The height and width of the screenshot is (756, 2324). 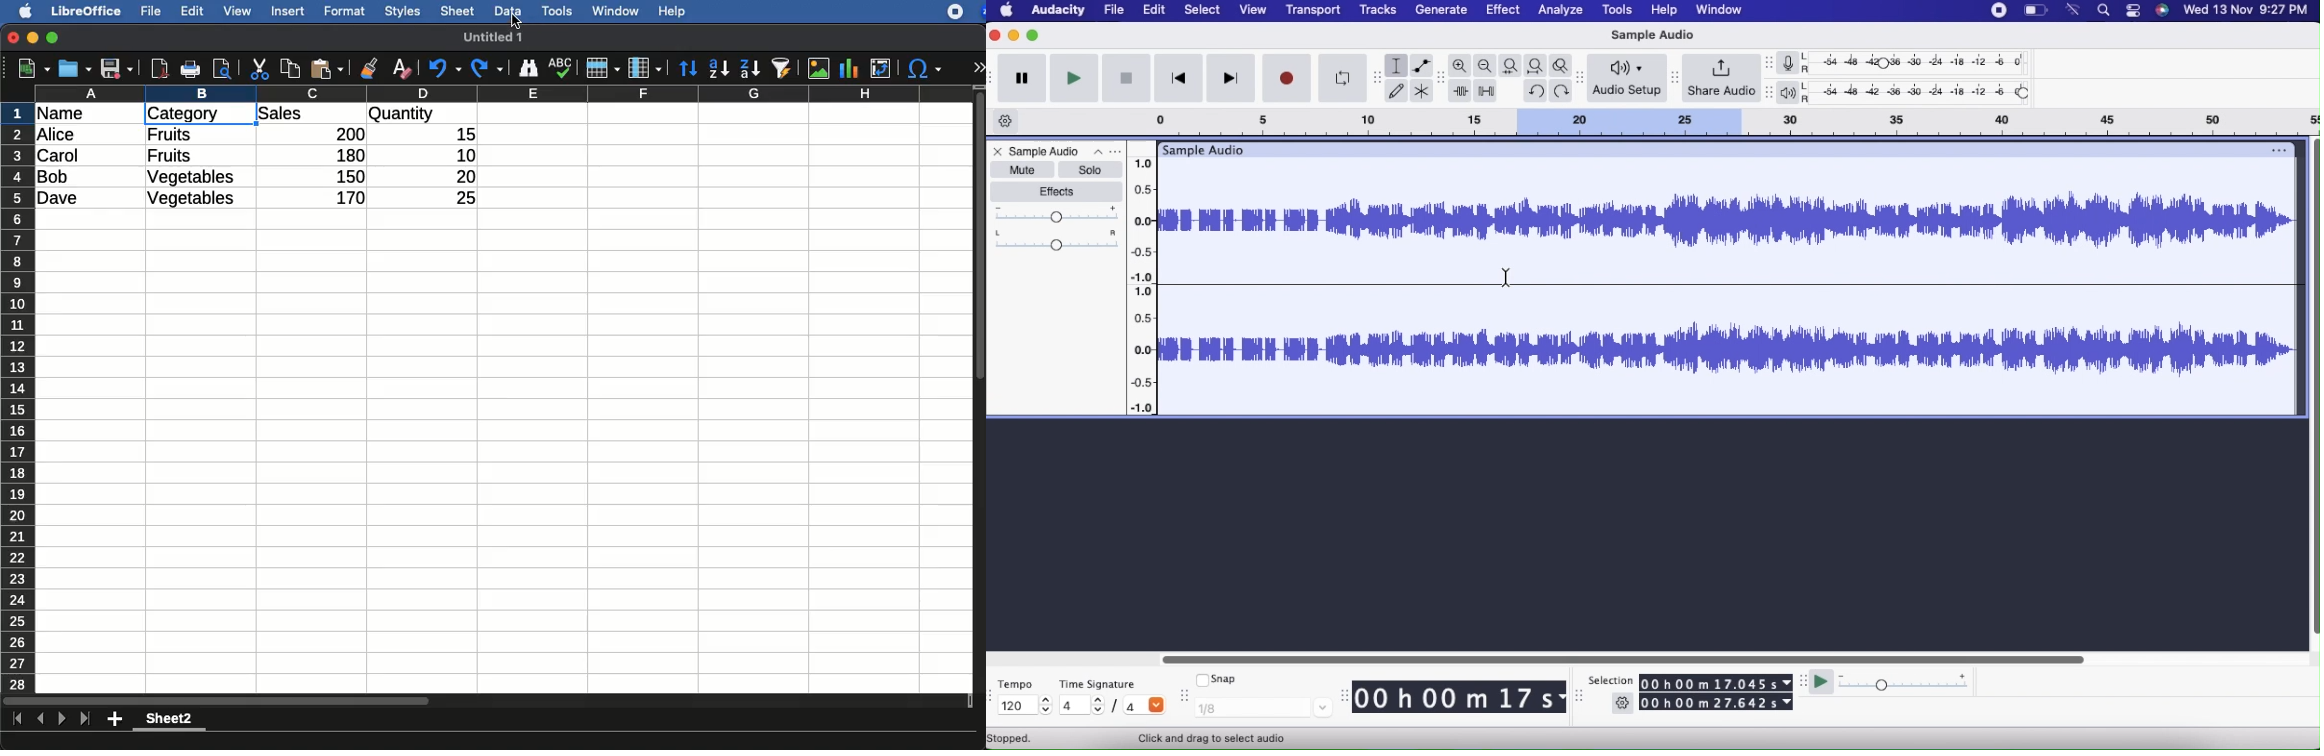 What do you see at coordinates (505, 93) in the screenshot?
I see `column` at bounding box center [505, 93].